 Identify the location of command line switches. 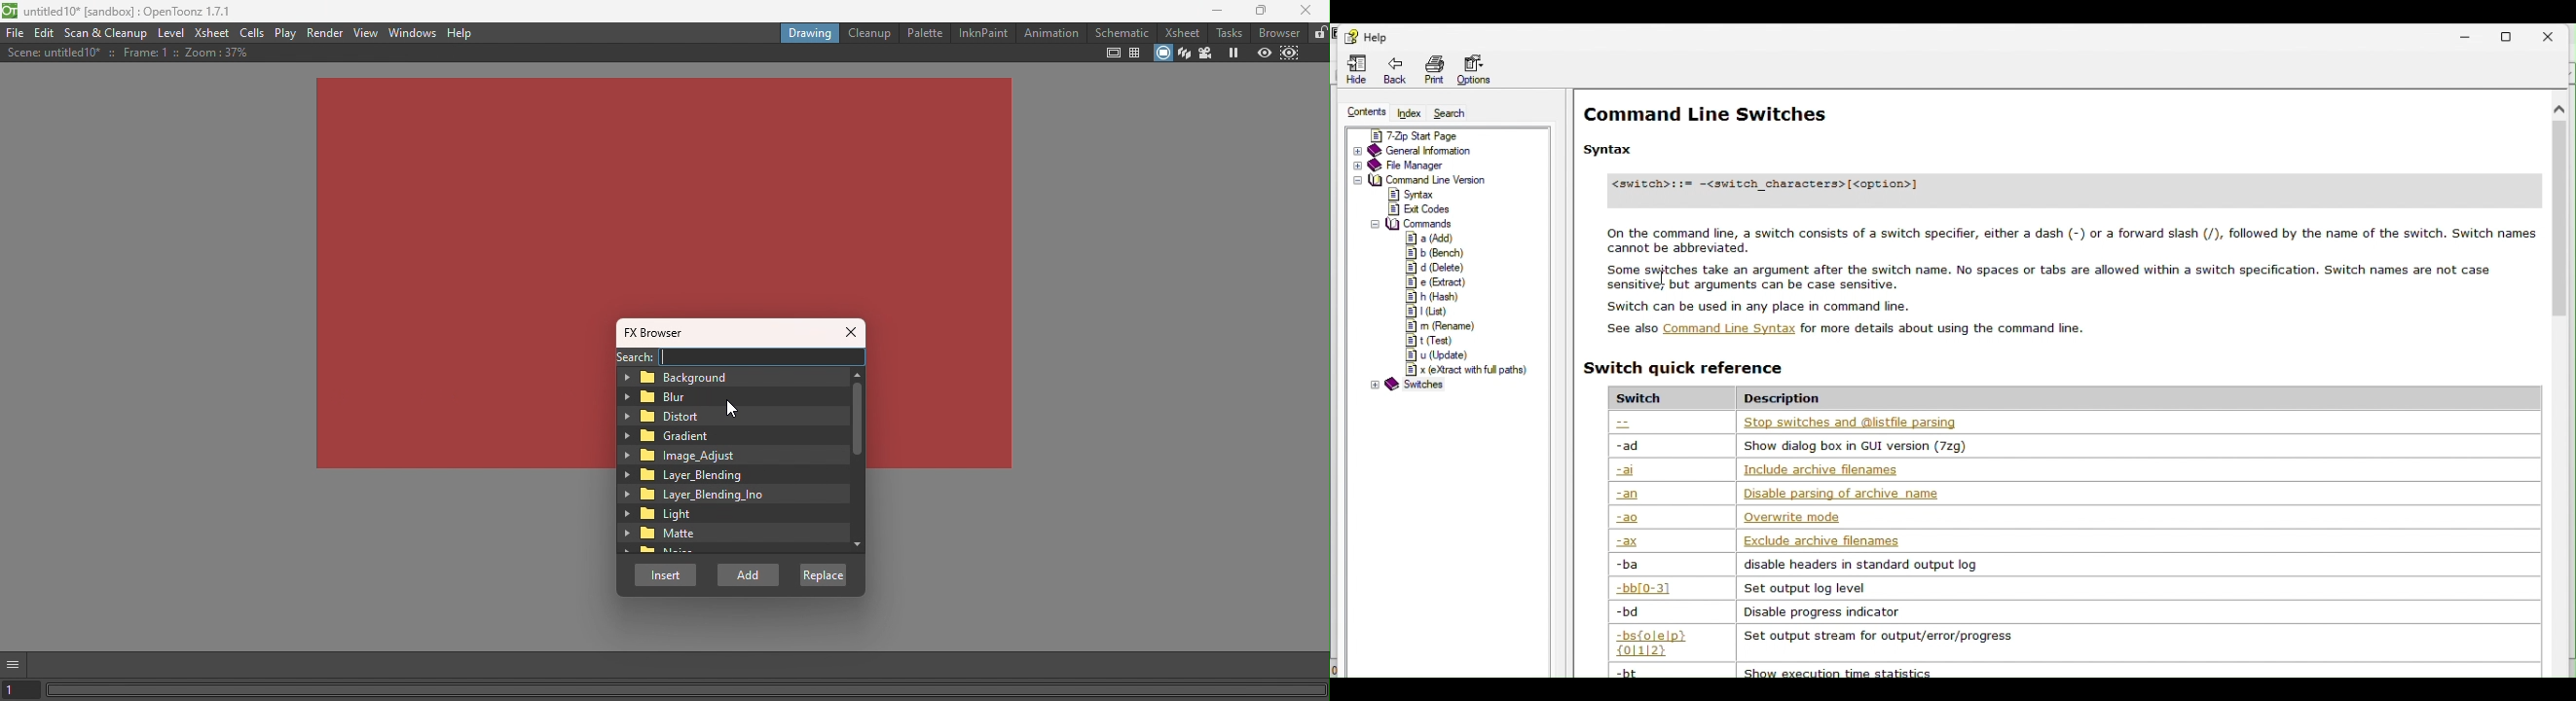
(1711, 116).